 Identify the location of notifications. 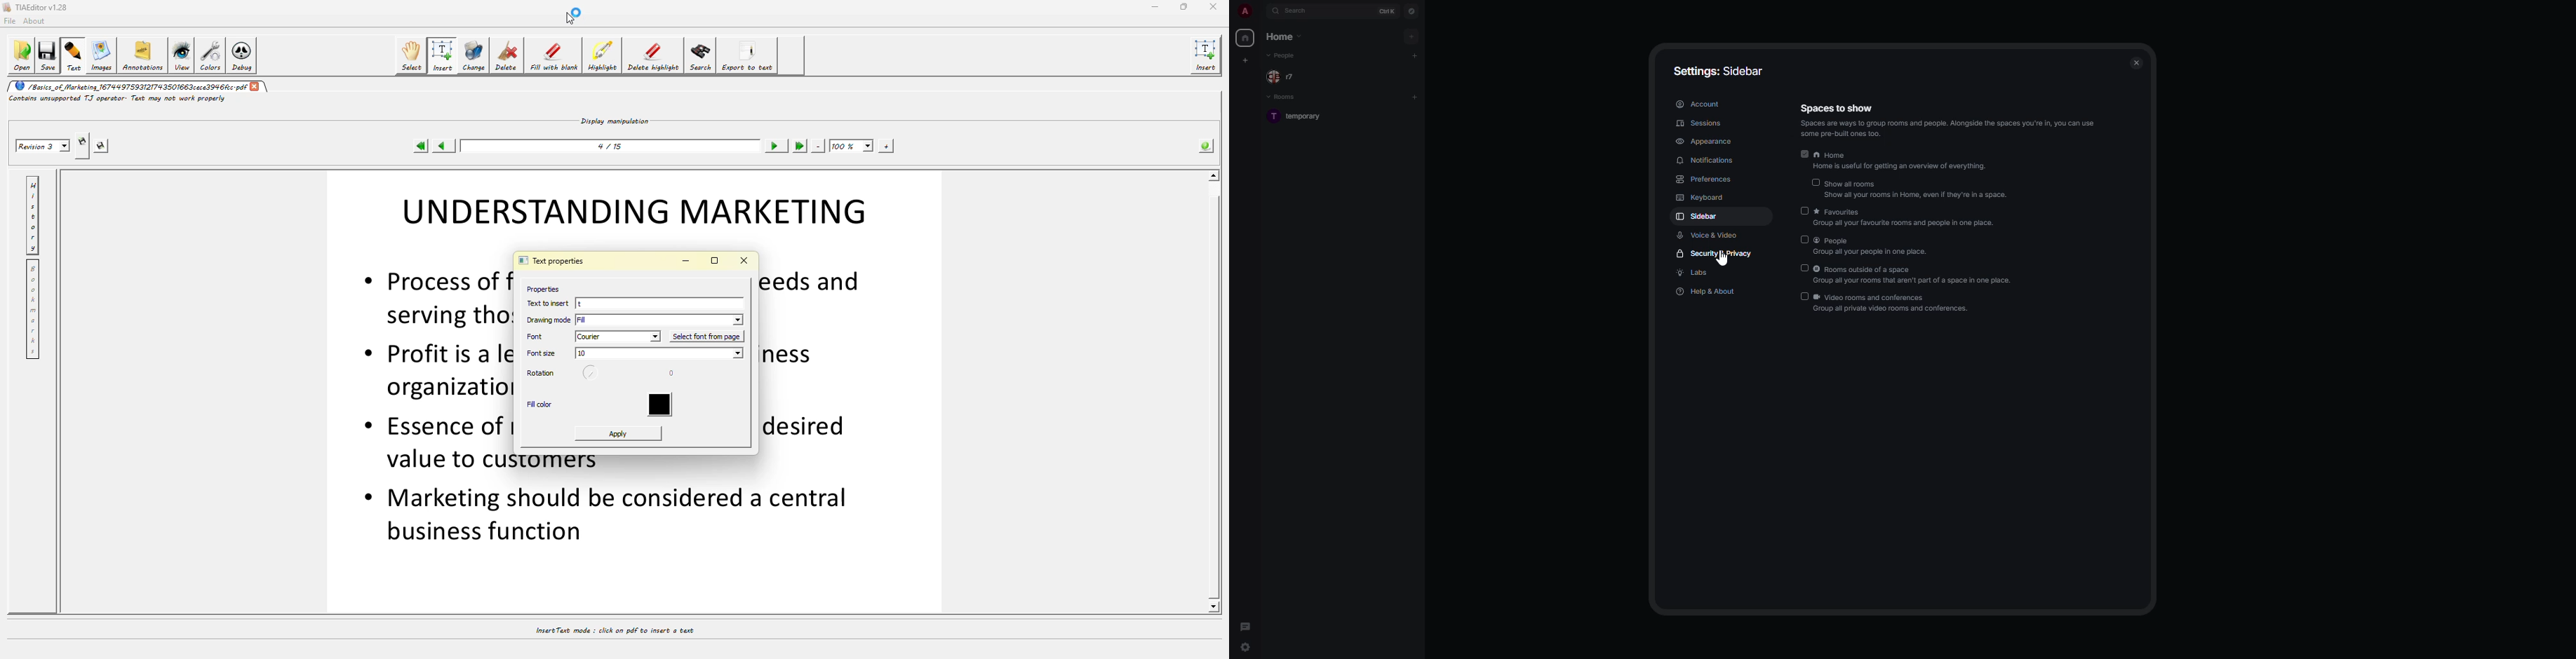
(1707, 162).